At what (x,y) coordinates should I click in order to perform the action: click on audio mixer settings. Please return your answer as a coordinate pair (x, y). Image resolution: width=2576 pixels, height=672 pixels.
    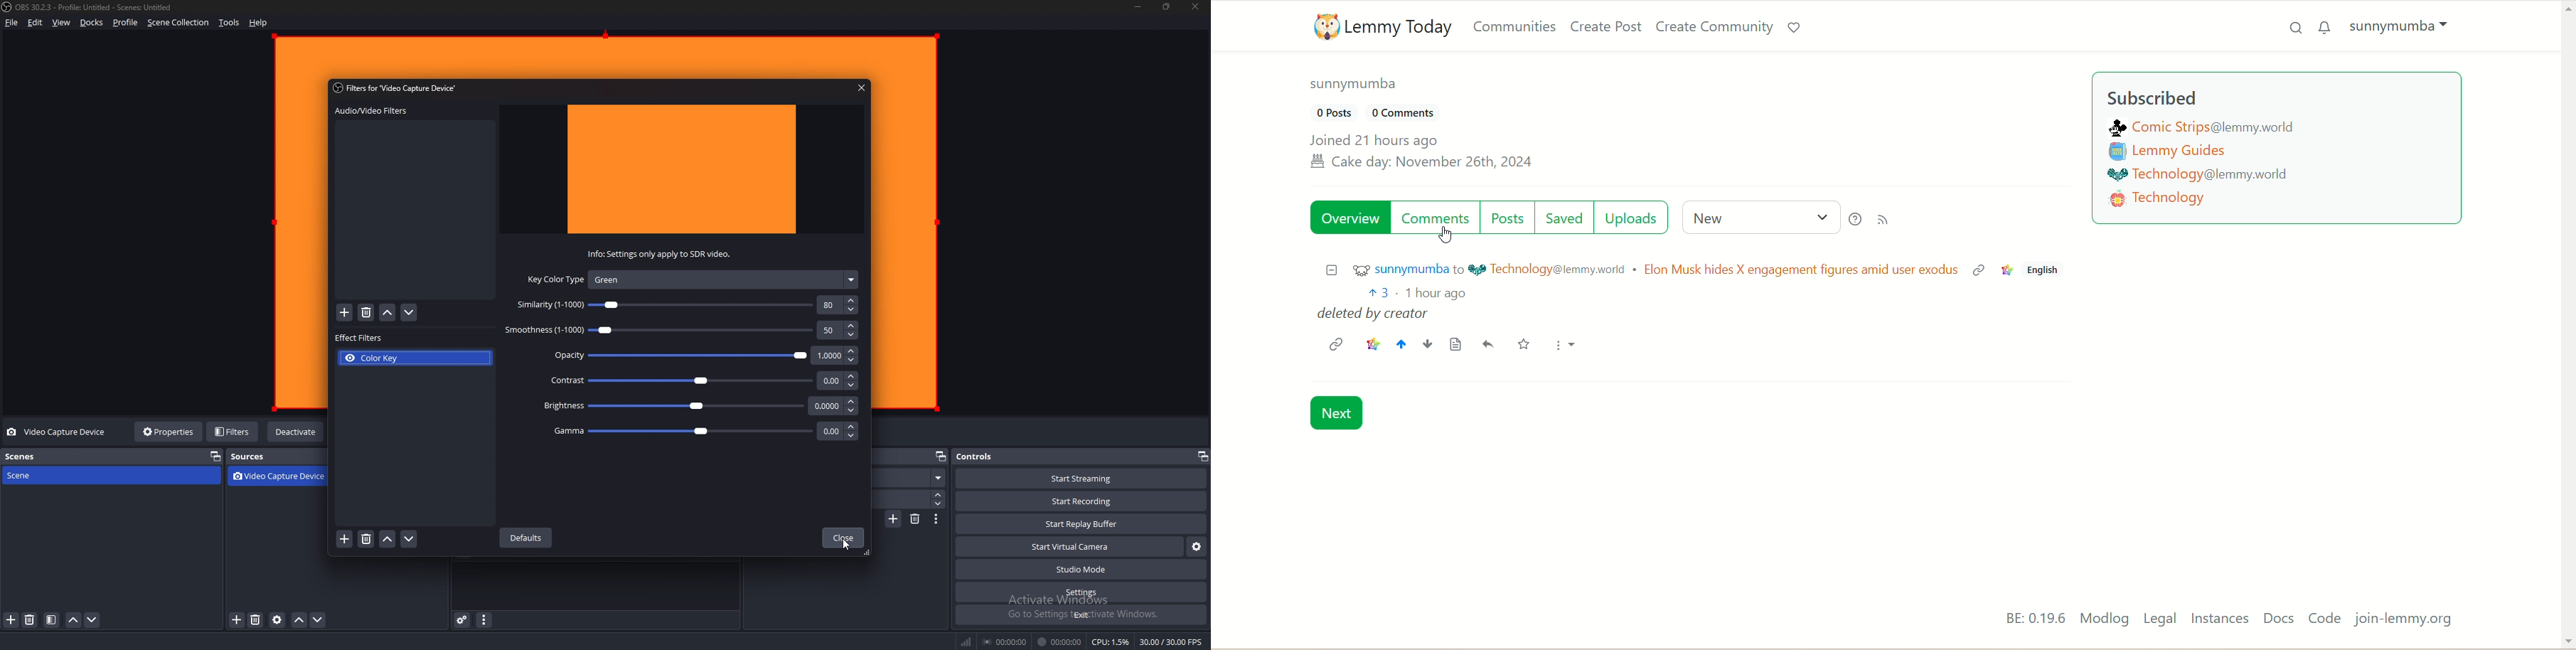
    Looking at the image, I should click on (463, 620).